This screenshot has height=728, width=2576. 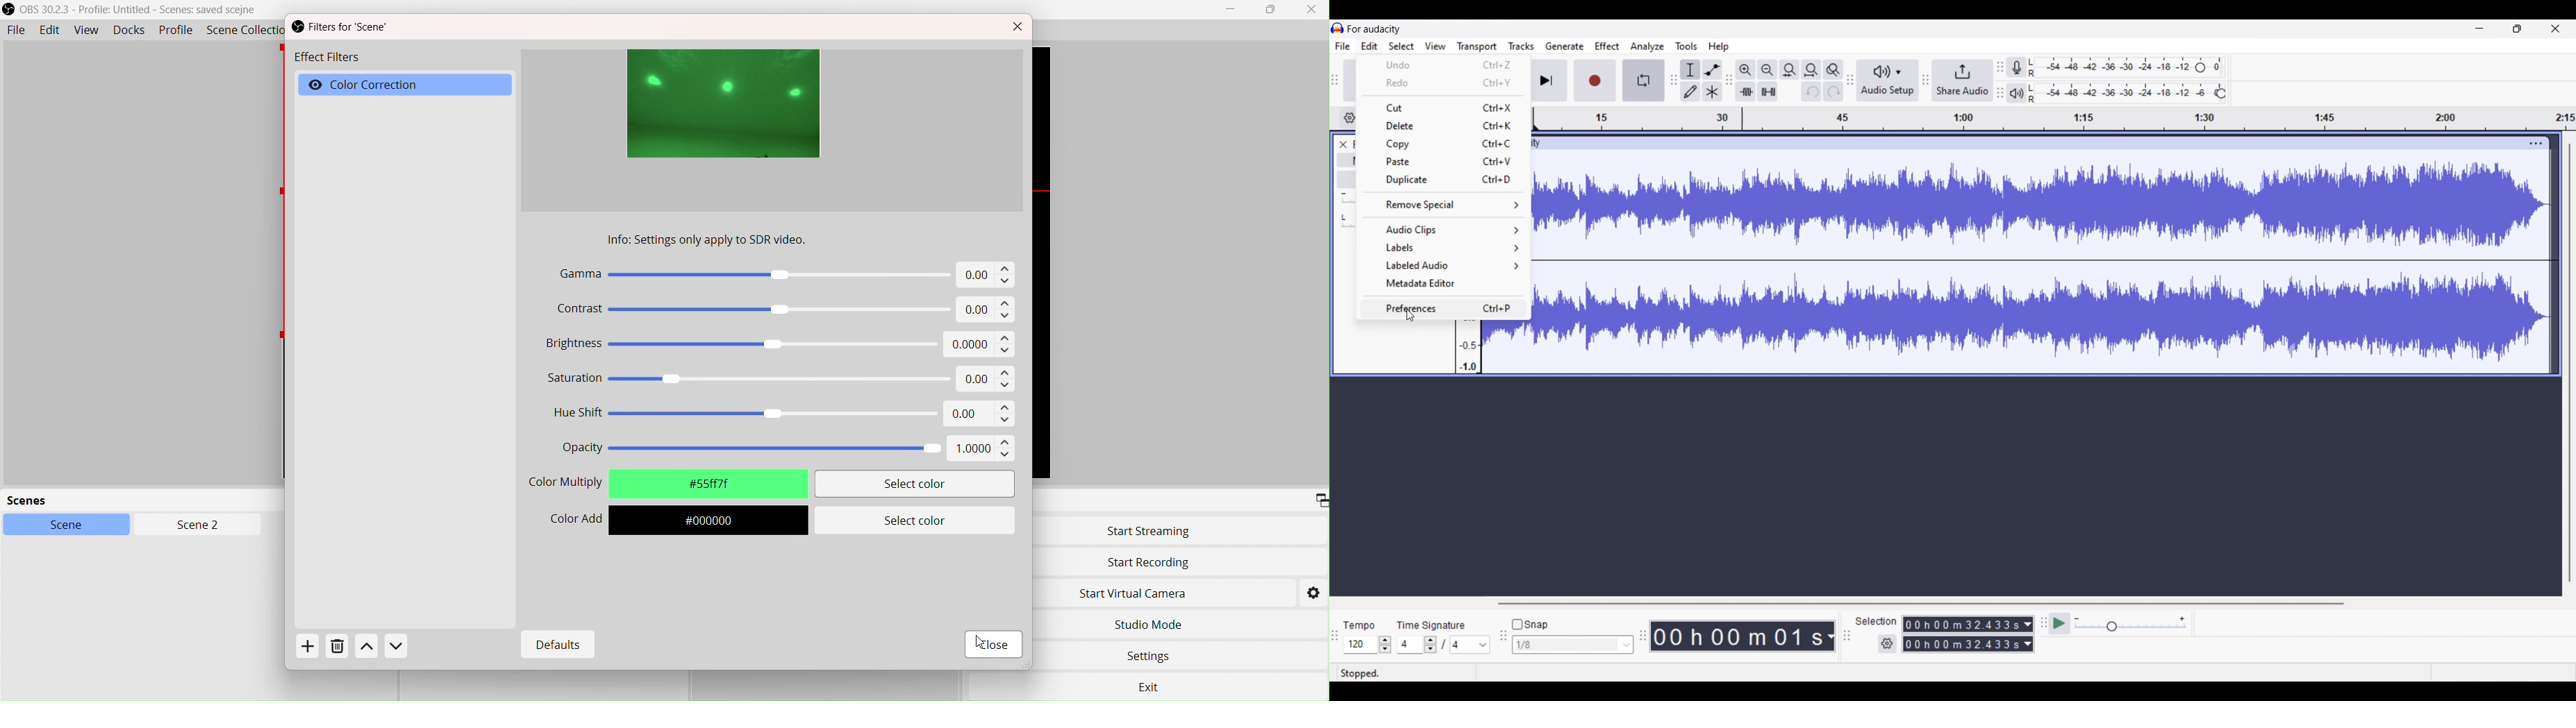 I want to click on Tracks menu, so click(x=1522, y=46).